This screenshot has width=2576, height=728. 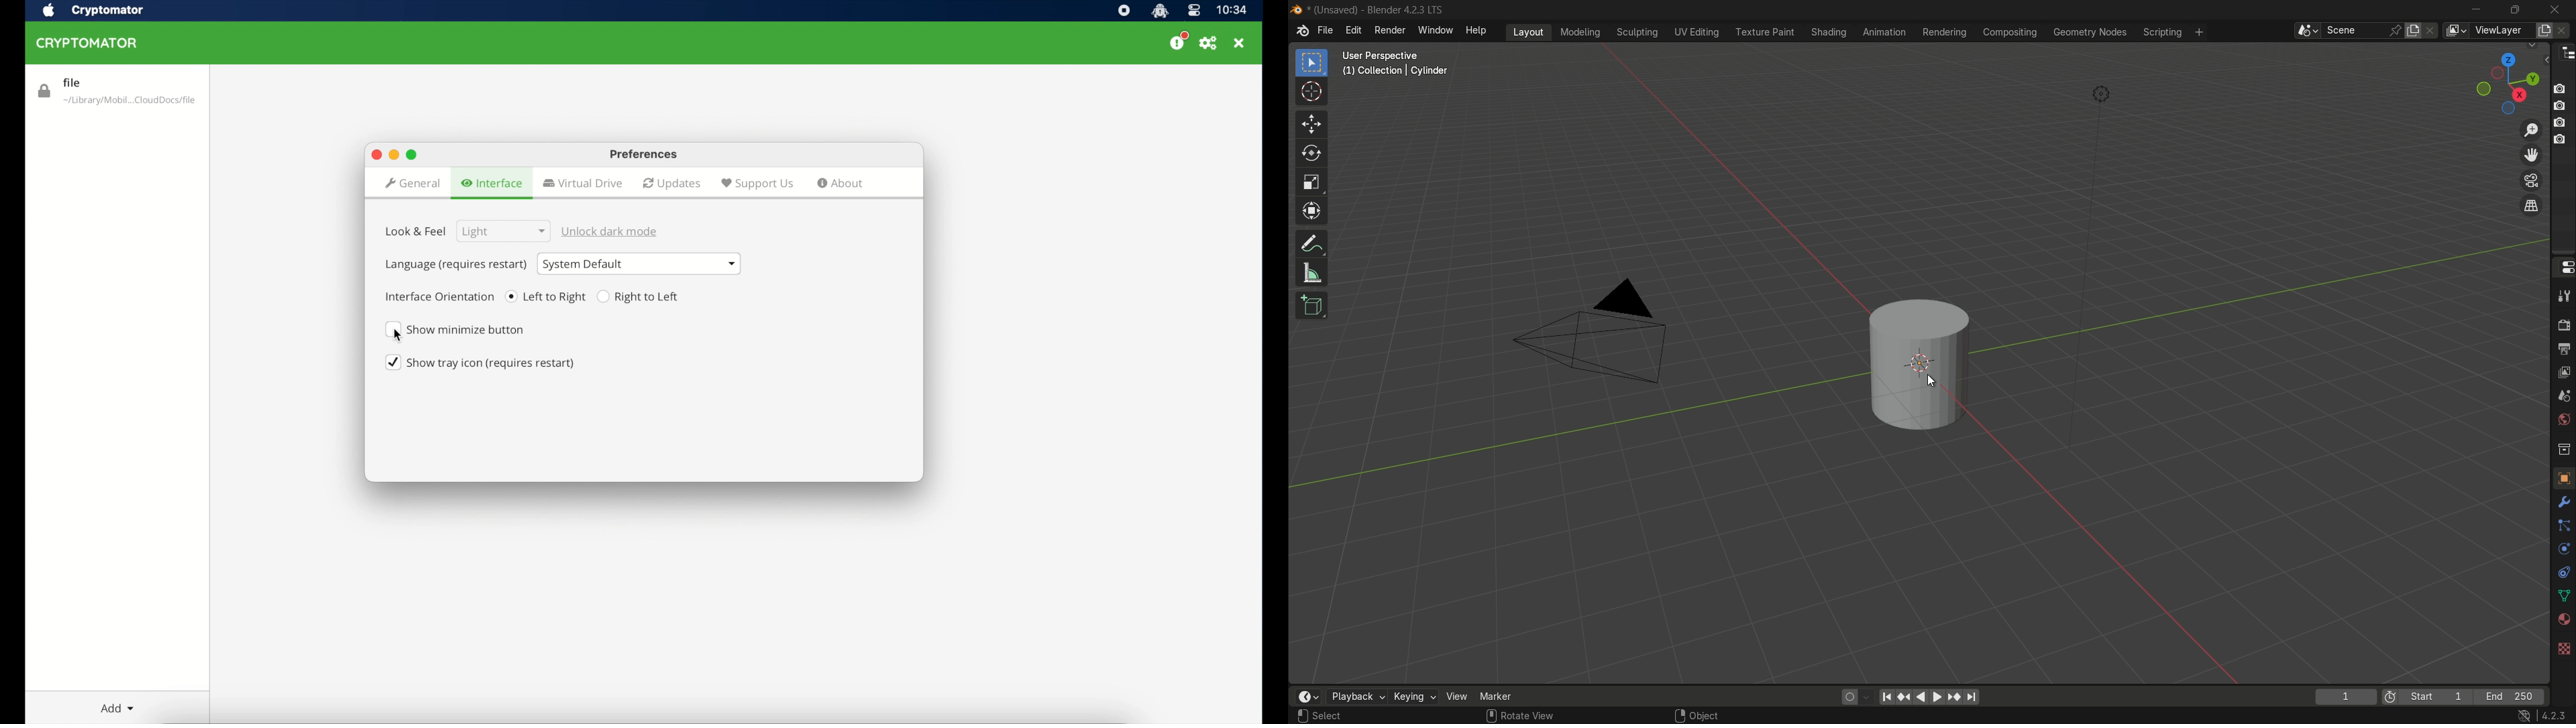 I want to click on tools, so click(x=2561, y=505).